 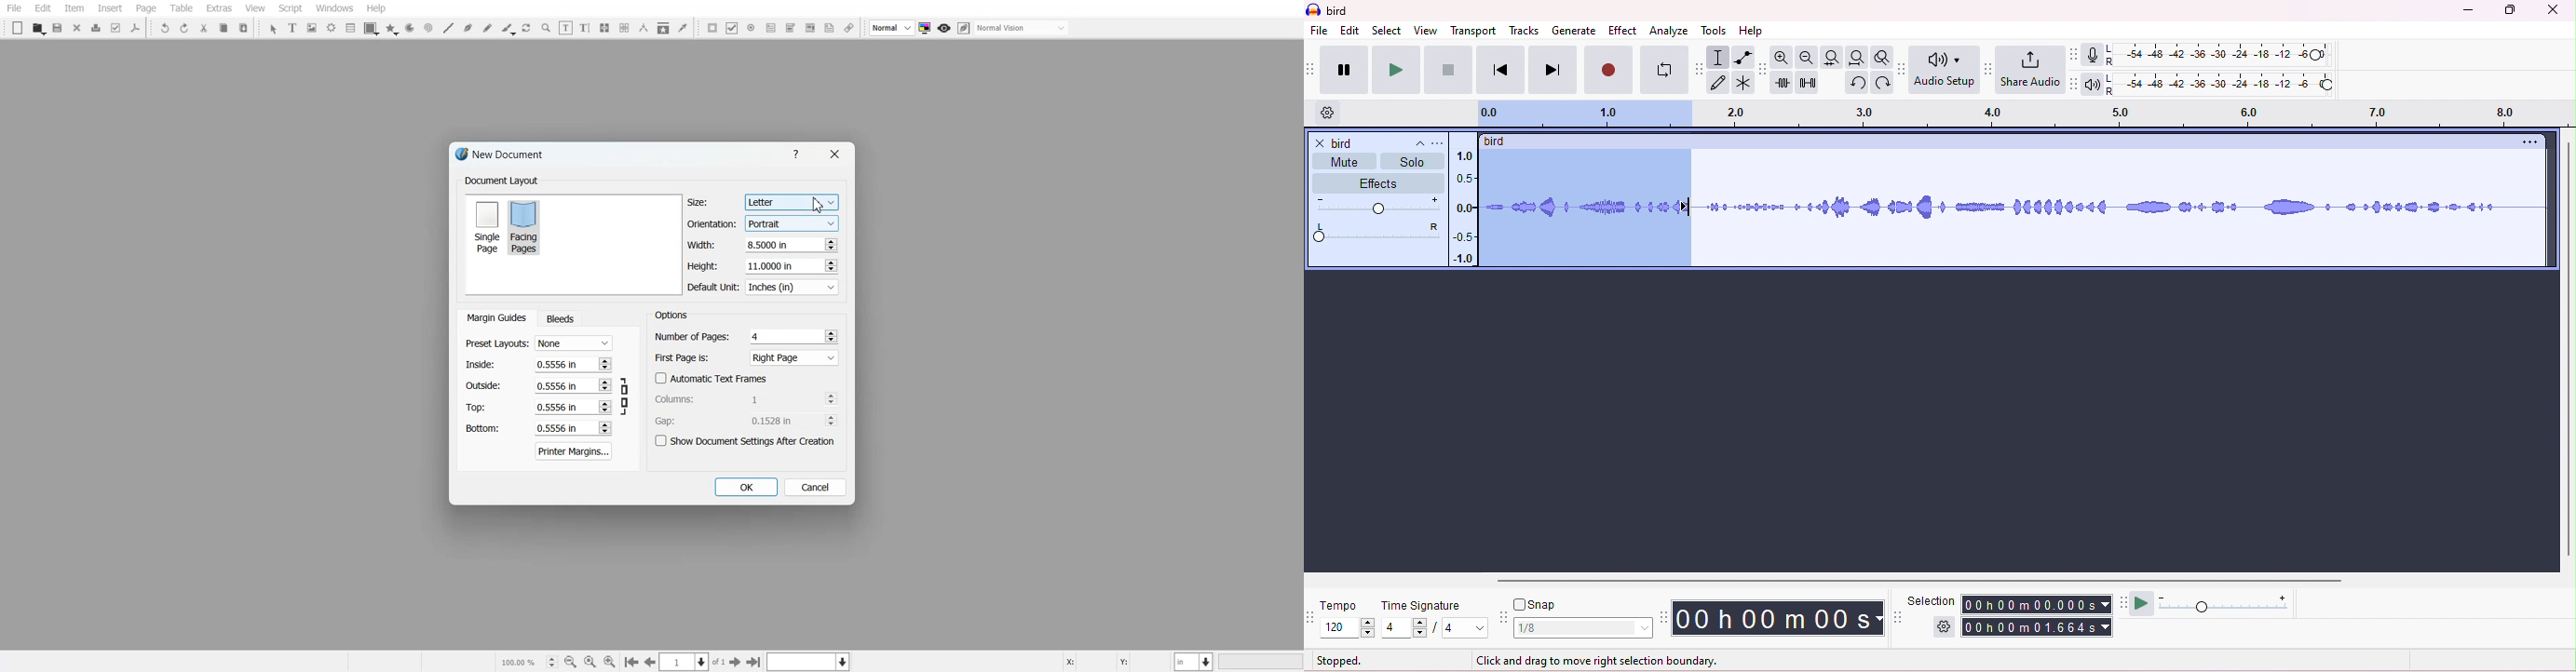 What do you see at coordinates (776, 420) in the screenshot?
I see `0.1528 in` at bounding box center [776, 420].